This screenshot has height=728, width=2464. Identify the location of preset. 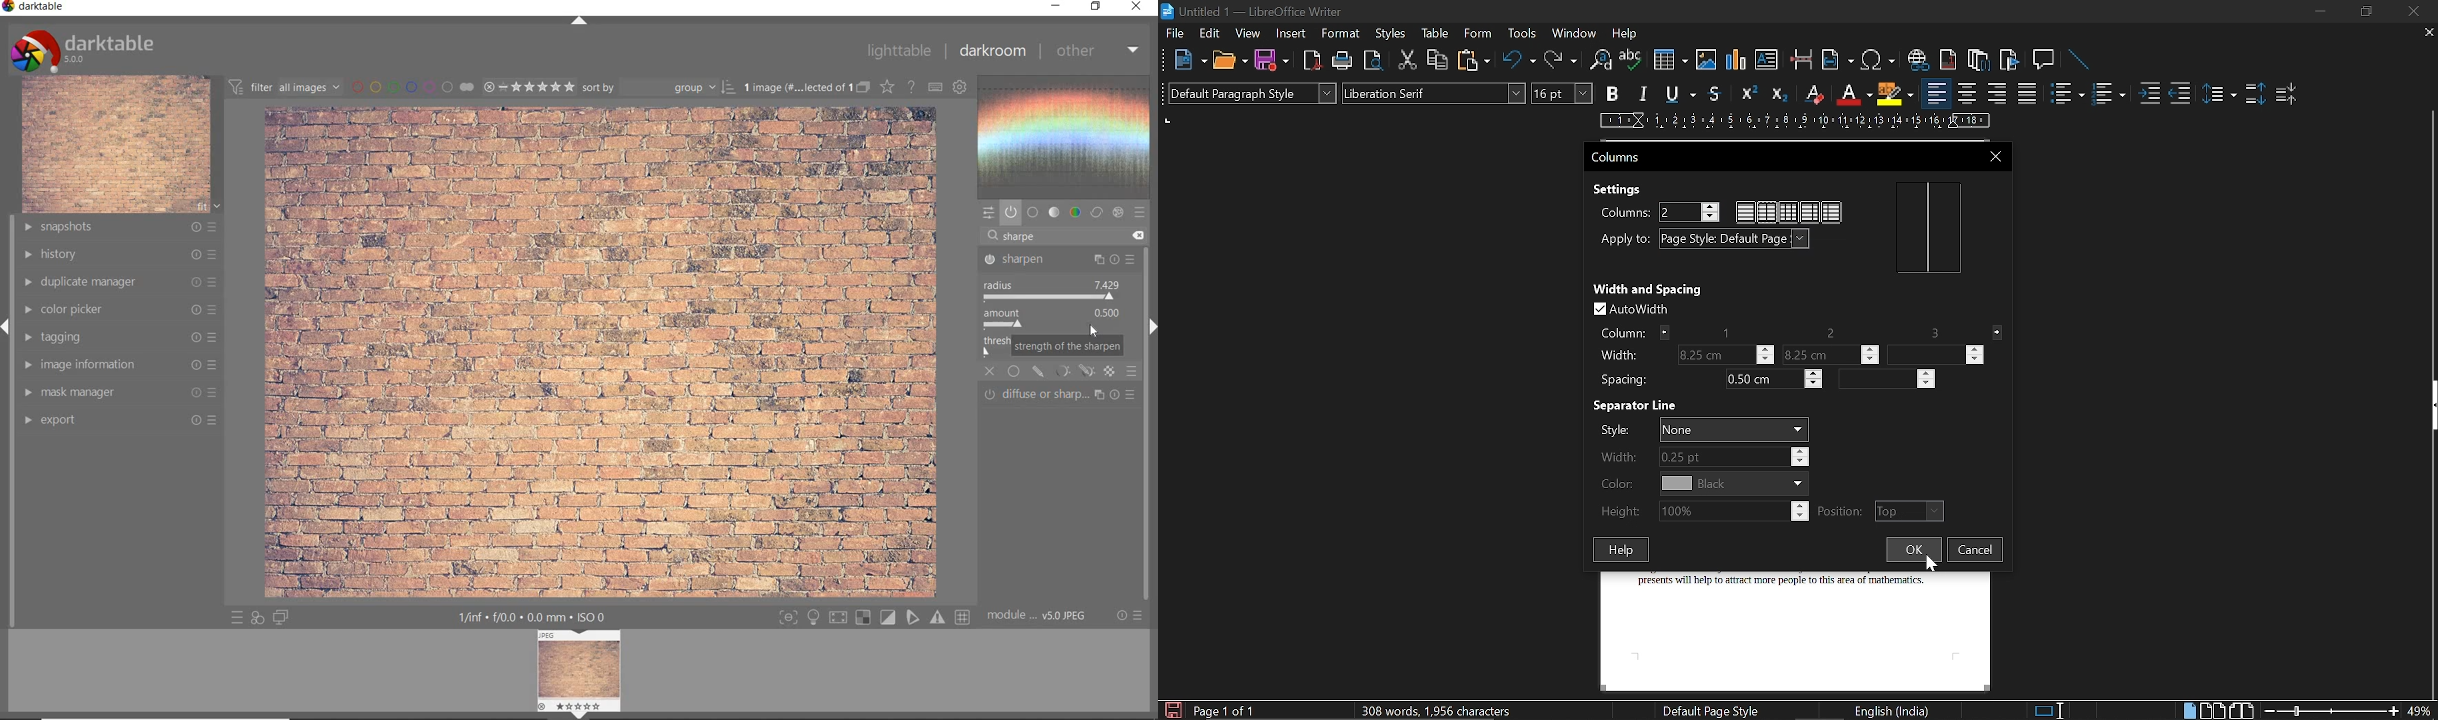
(1141, 212).